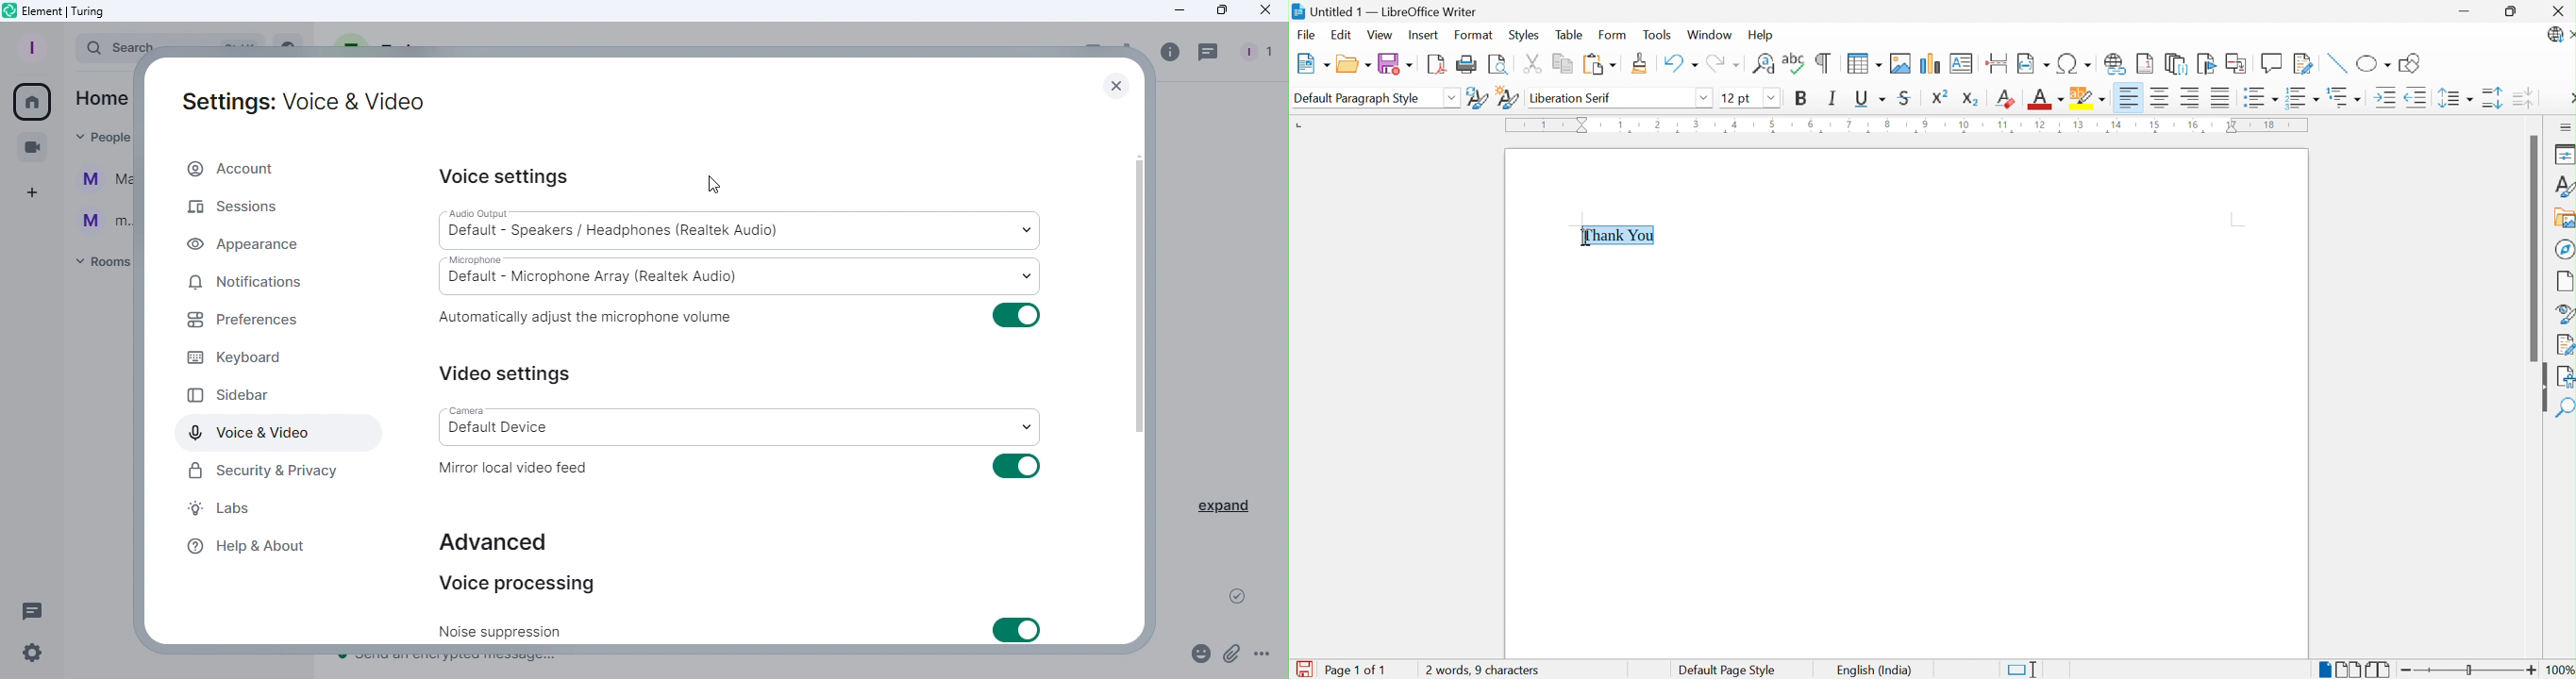  I want to click on Conferences, so click(30, 143).